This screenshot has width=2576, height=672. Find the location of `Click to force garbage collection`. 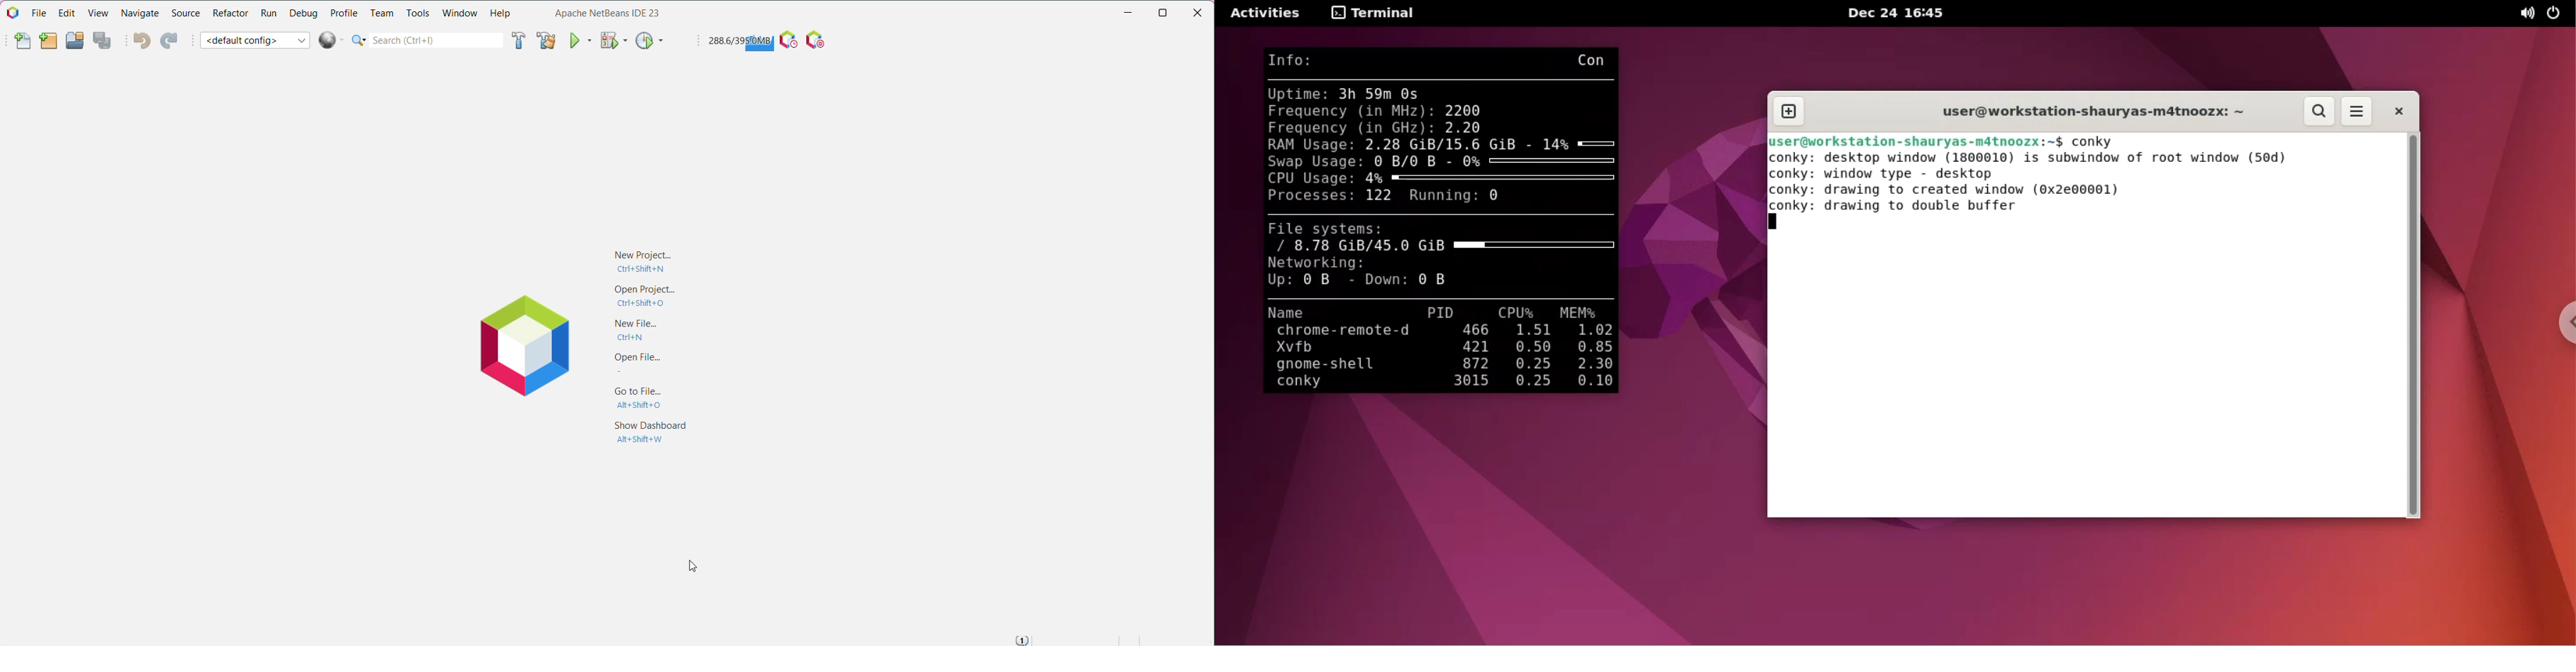

Click to force garbage collection is located at coordinates (739, 41).